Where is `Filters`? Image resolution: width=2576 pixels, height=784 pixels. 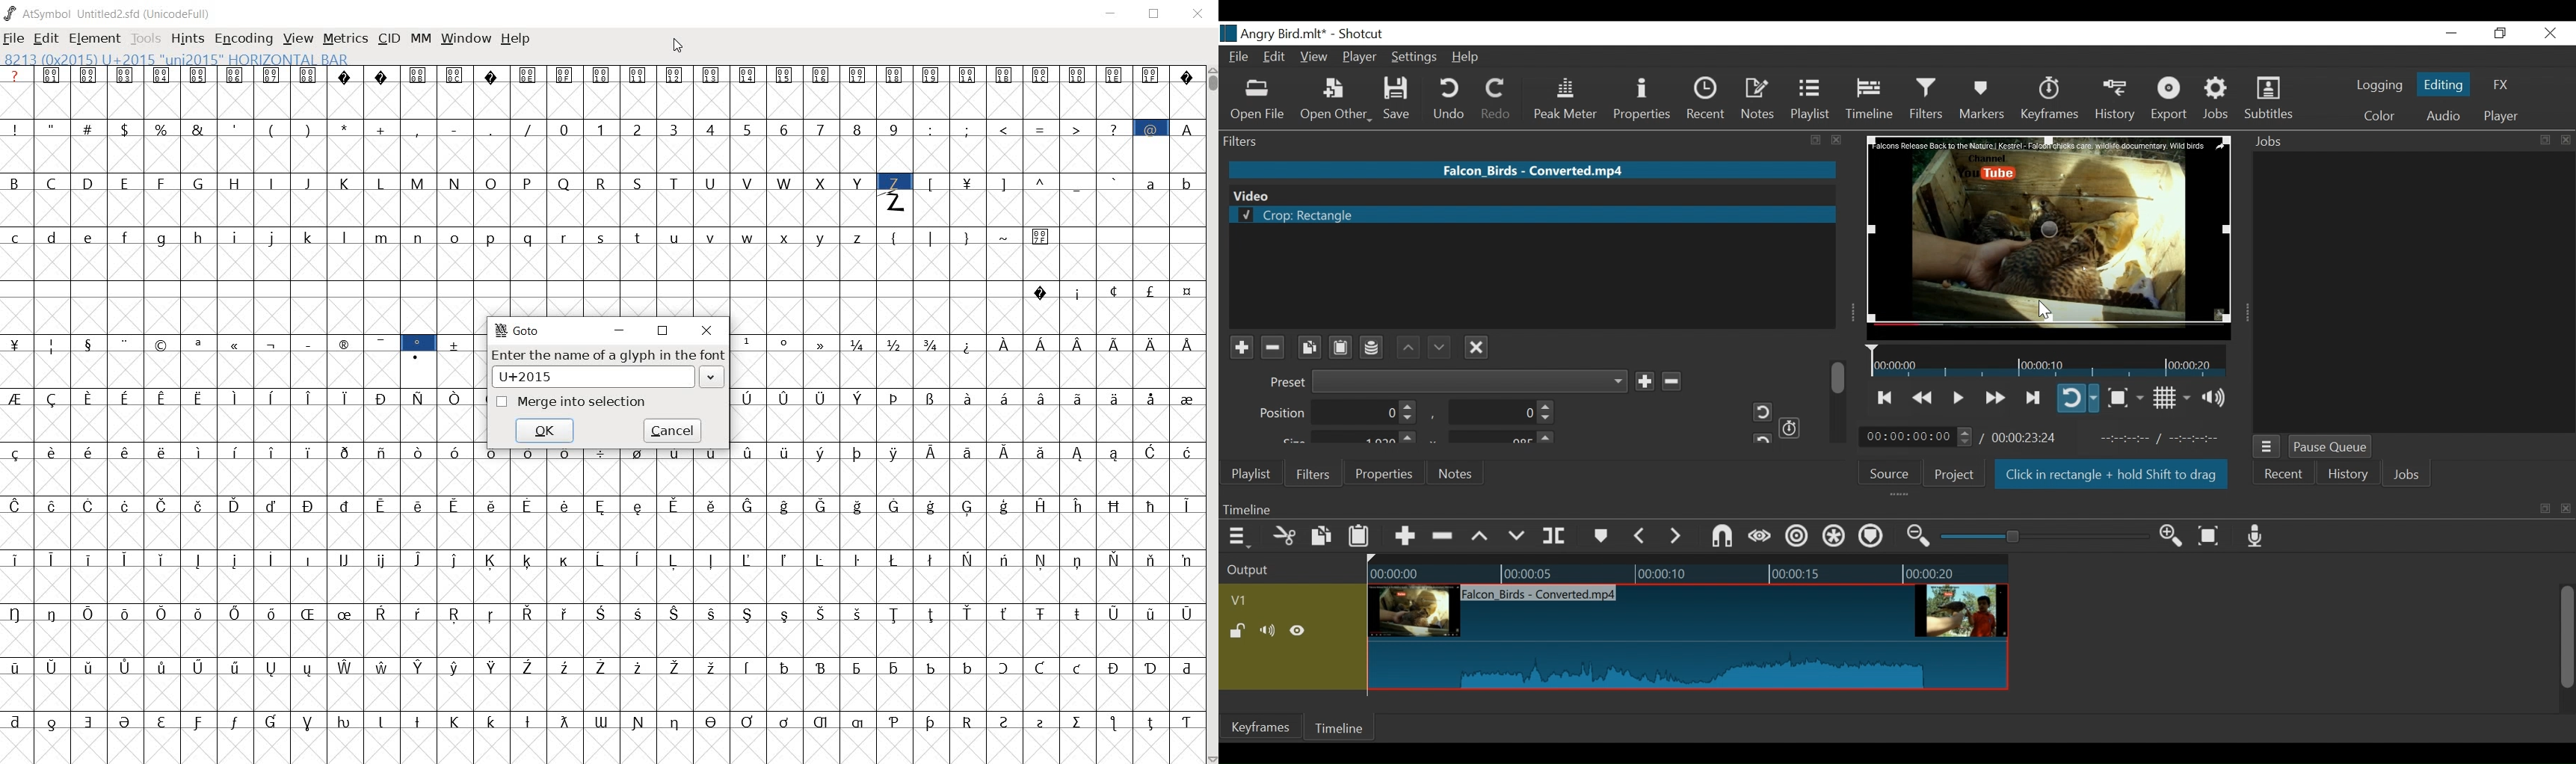 Filters is located at coordinates (1311, 473).